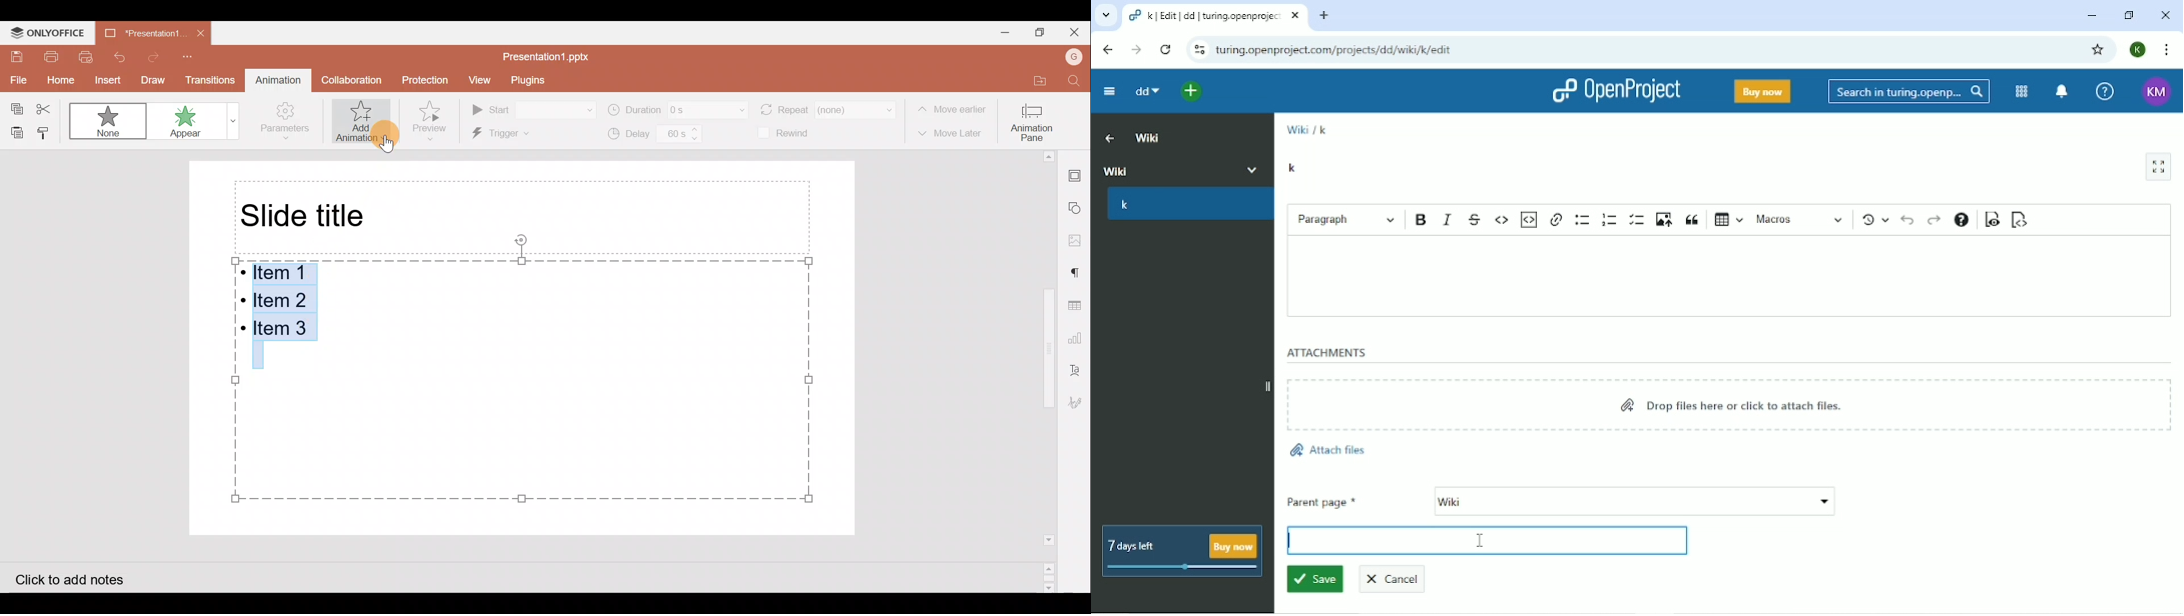  Describe the element at coordinates (151, 80) in the screenshot. I see `Draw` at that location.